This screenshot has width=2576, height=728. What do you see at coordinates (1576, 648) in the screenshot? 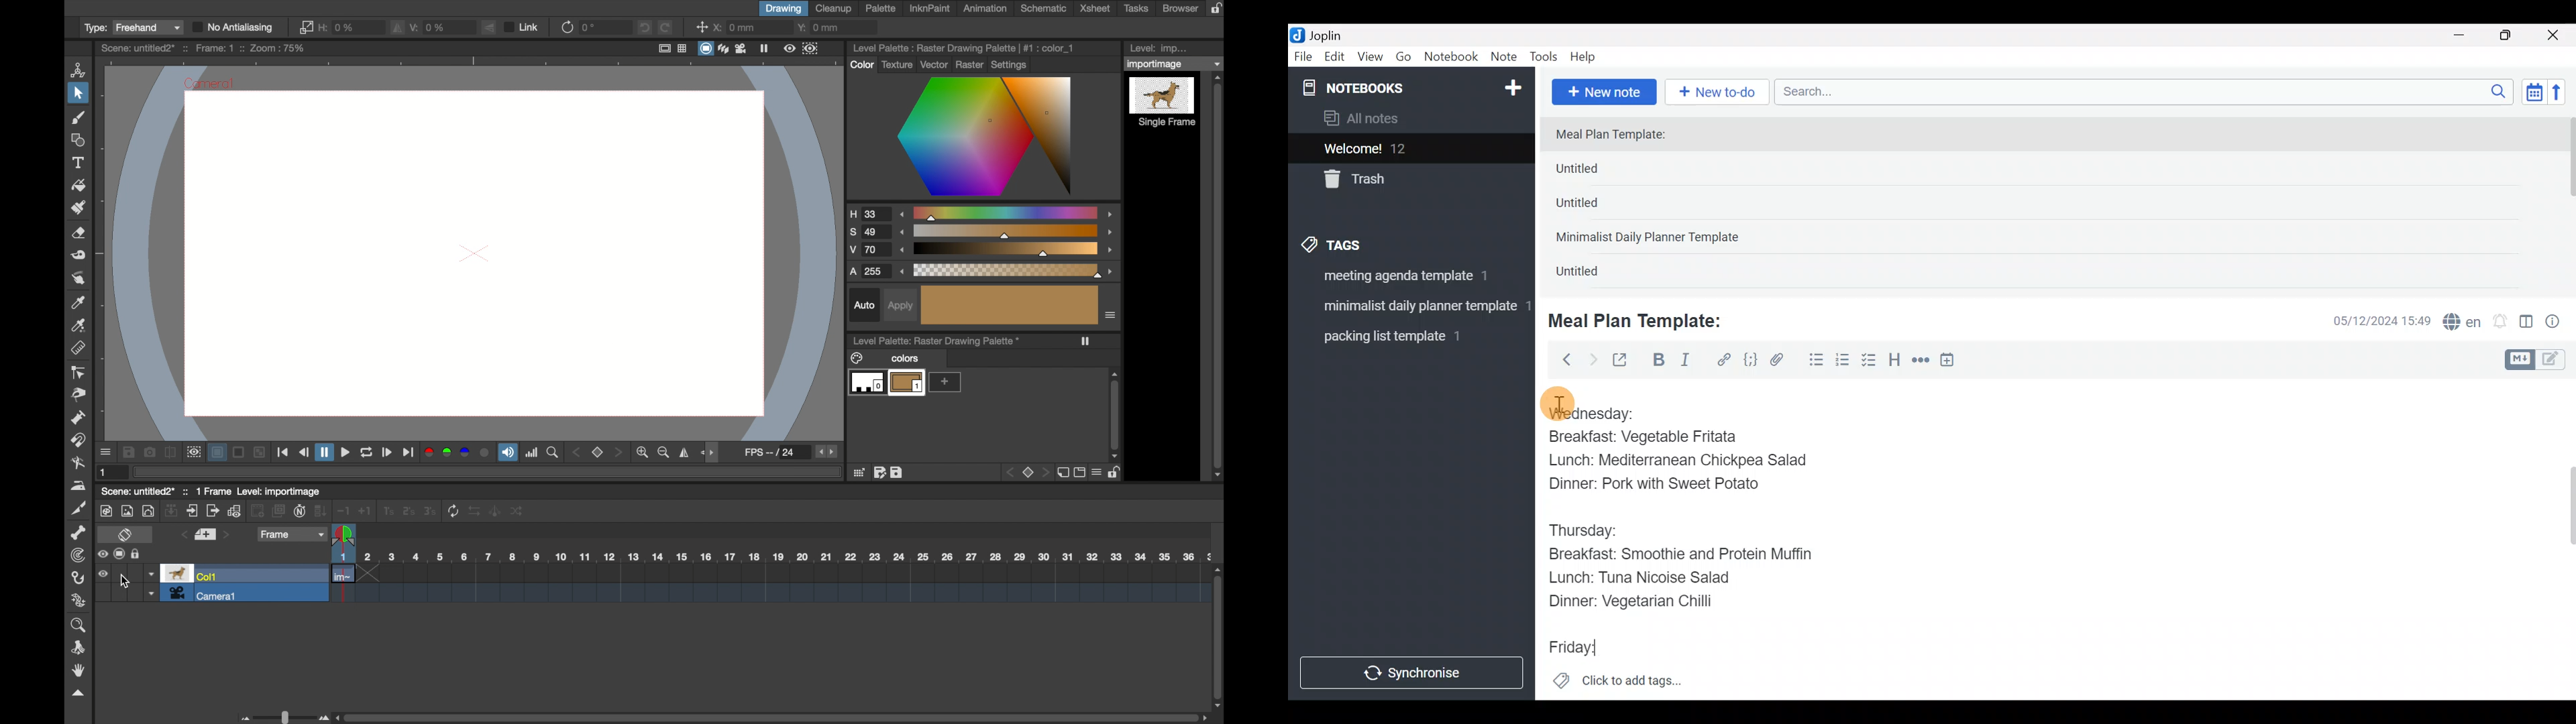
I see `Friday:` at bounding box center [1576, 648].